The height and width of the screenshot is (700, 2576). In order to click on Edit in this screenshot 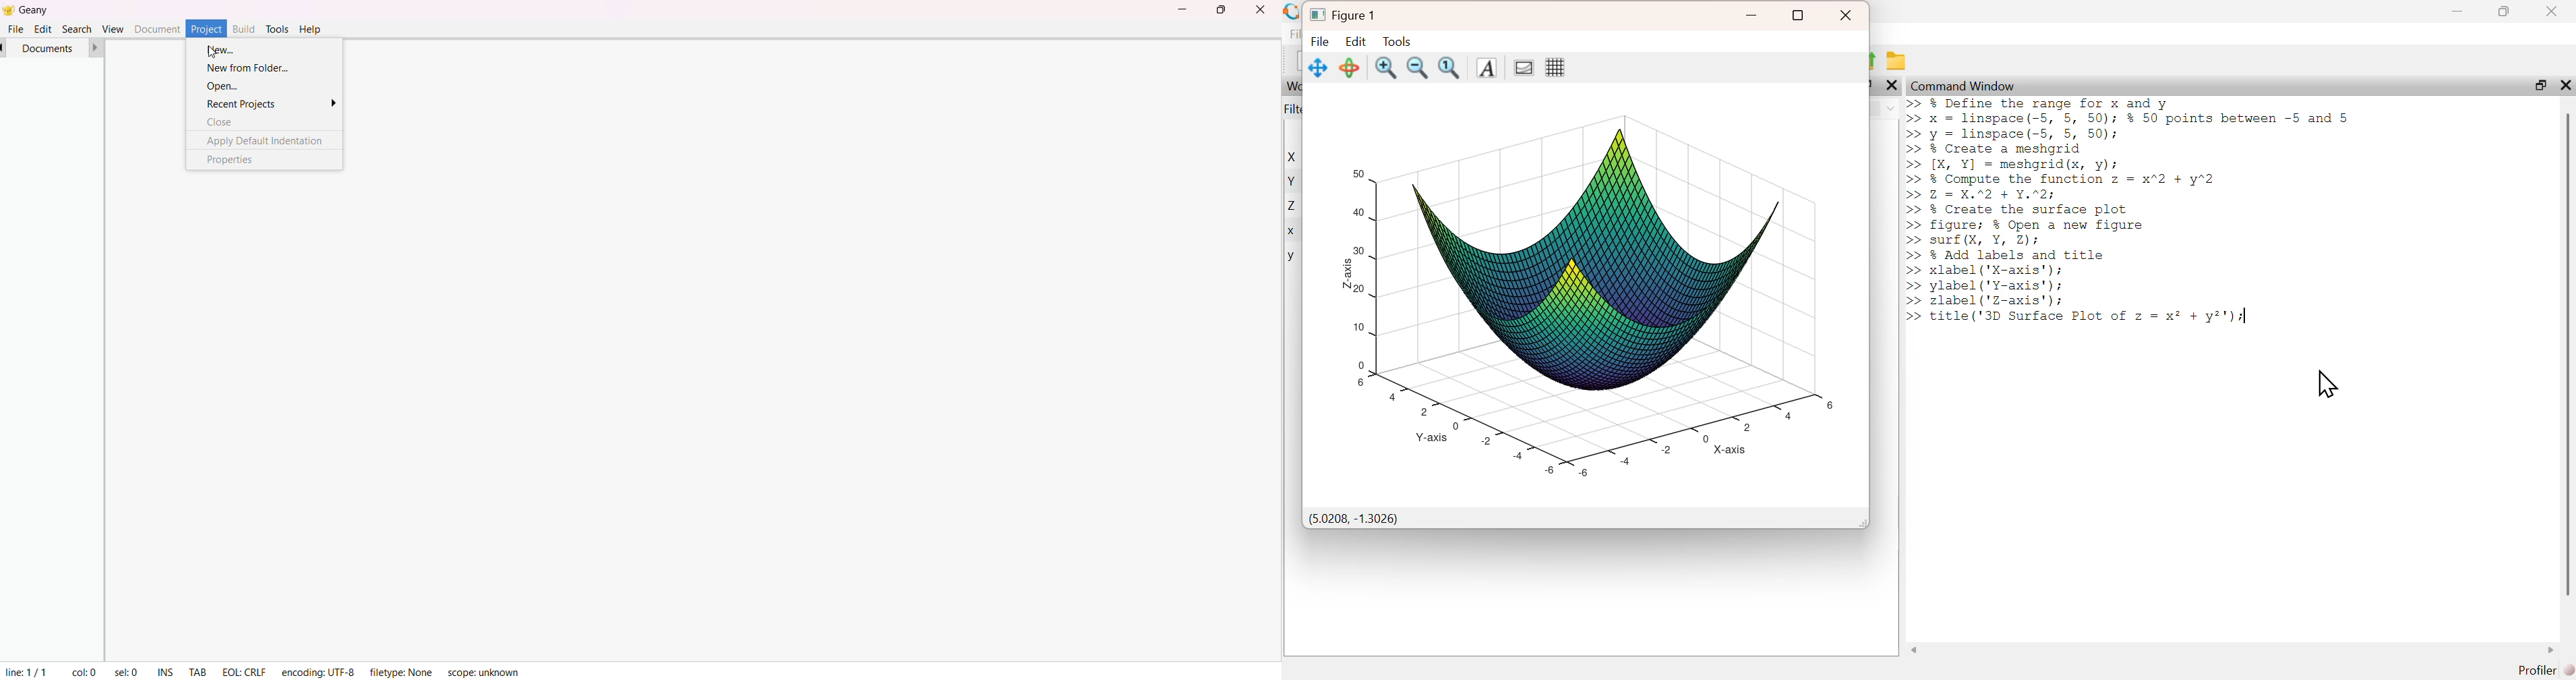, I will do `click(1356, 40)`.